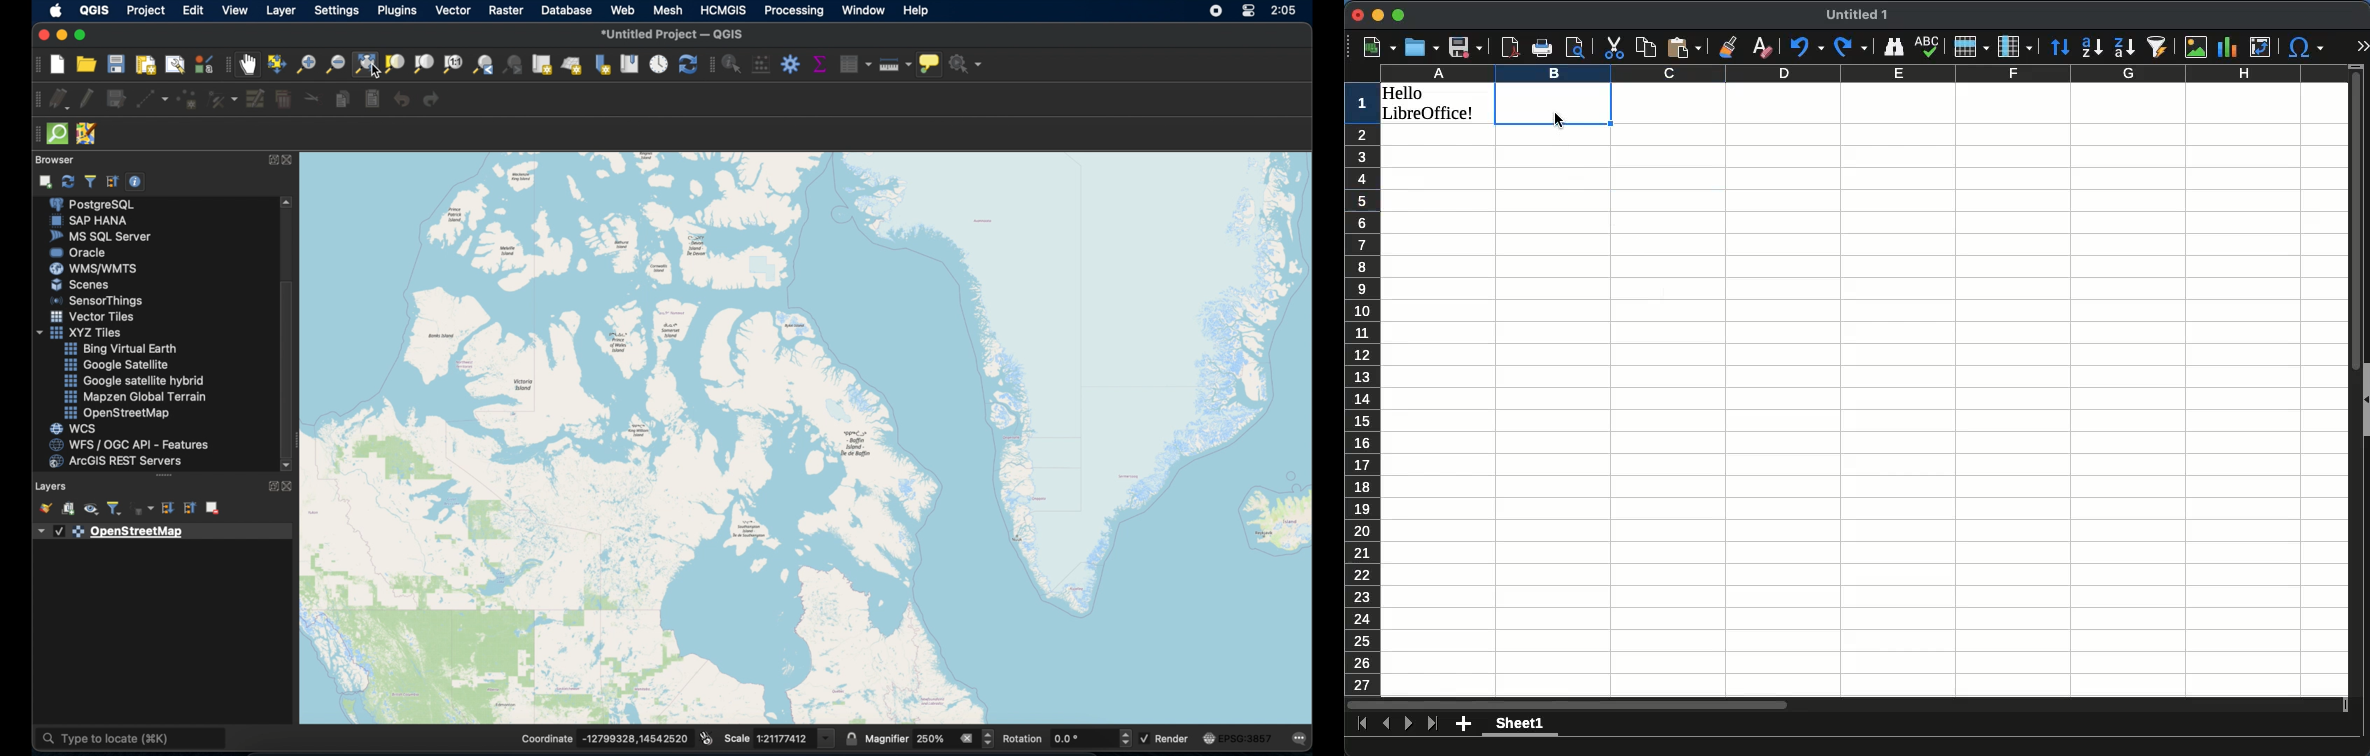 The height and width of the screenshot is (756, 2380). I want to click on expand, so click(2364, 47).